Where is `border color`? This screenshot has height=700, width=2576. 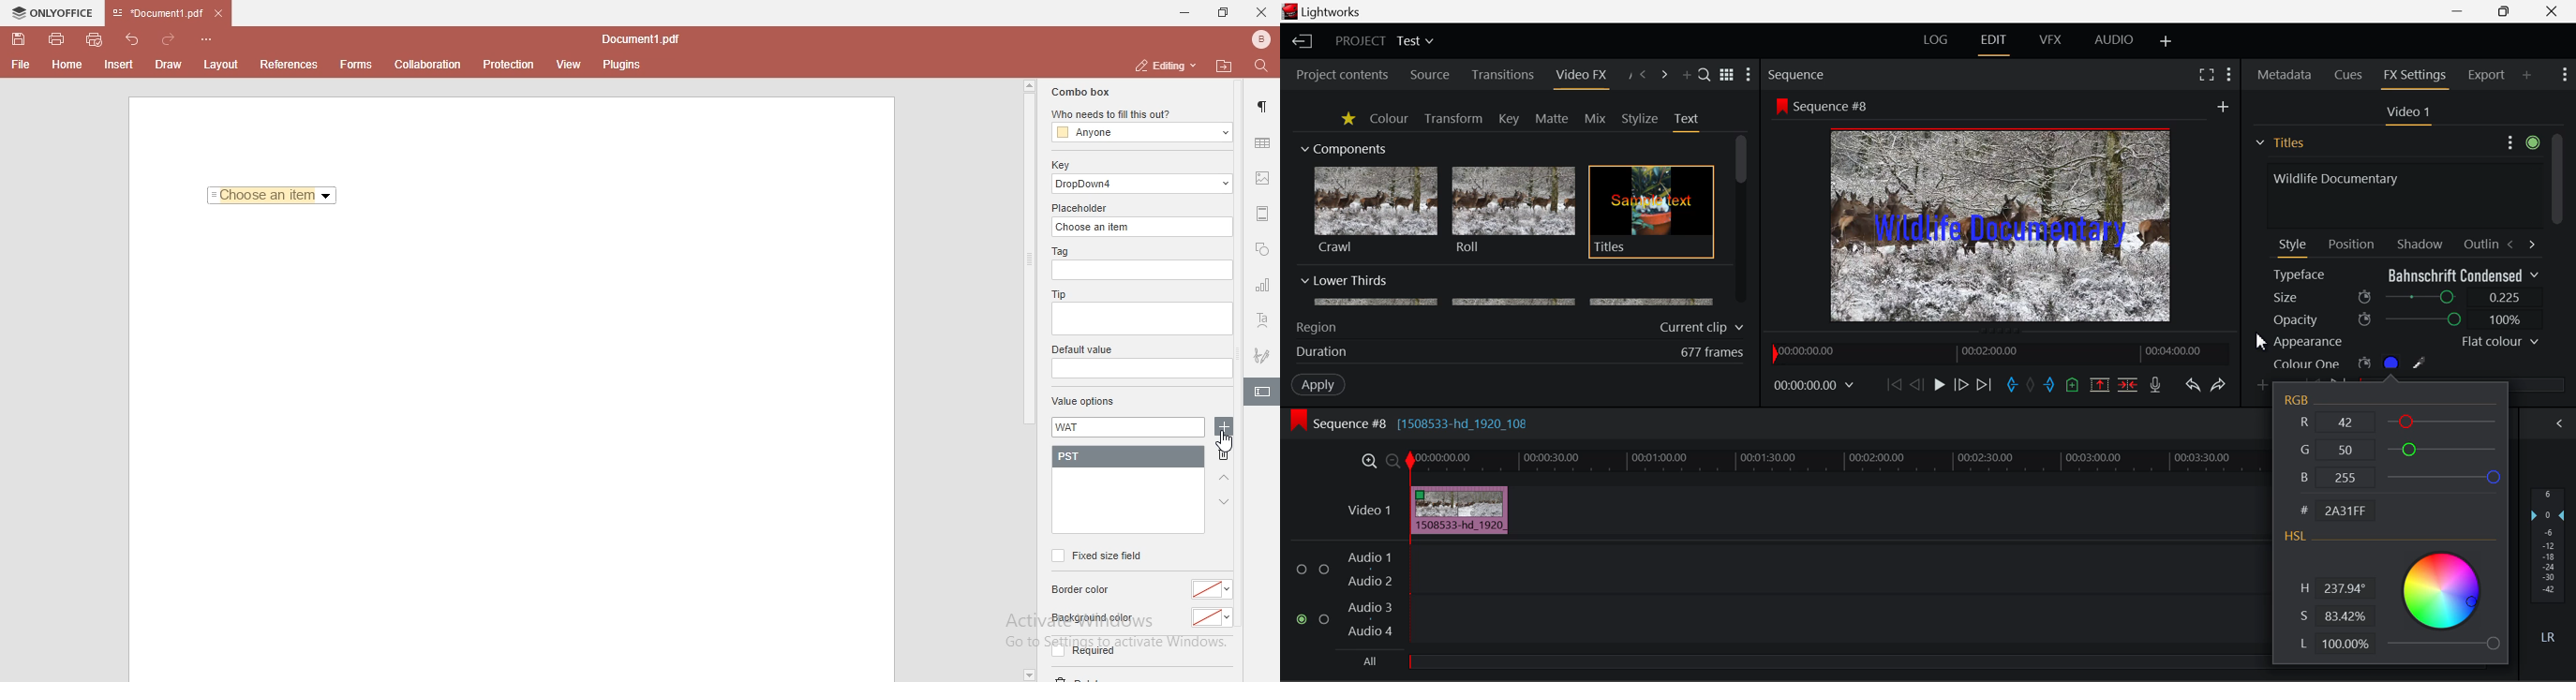 border color is located at coordinates (1083, 590).